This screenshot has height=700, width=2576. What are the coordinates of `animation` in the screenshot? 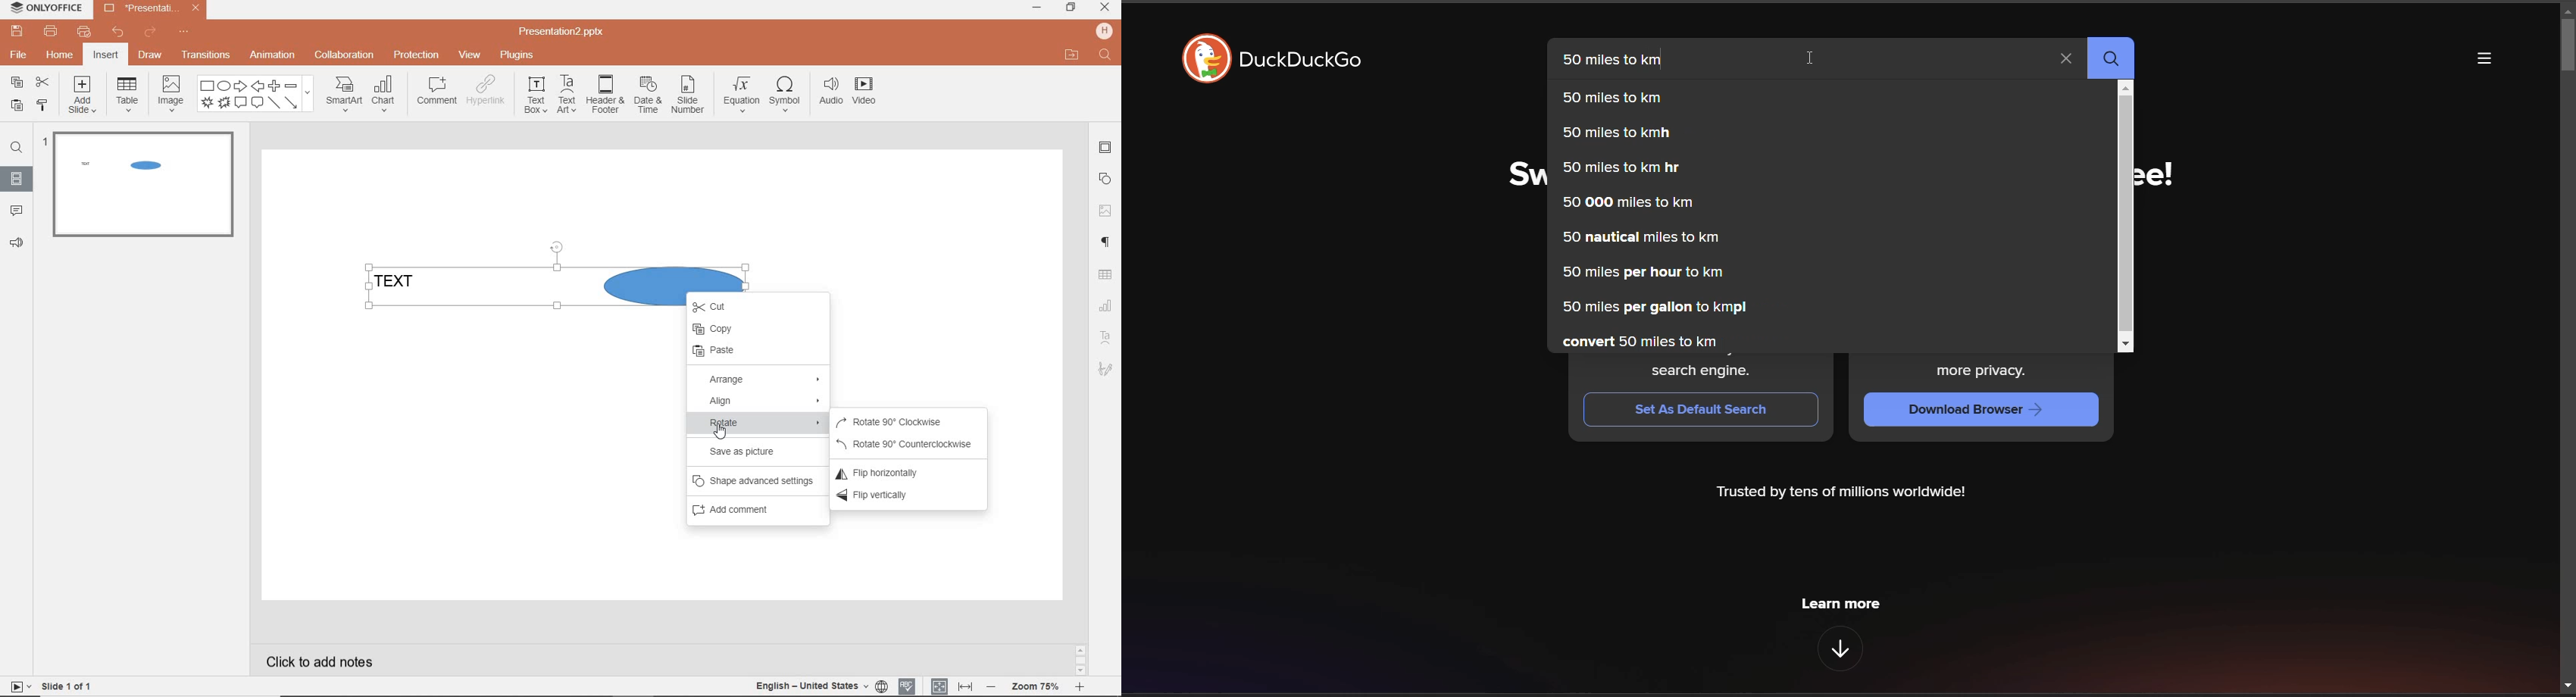 It's located at (272, 56).